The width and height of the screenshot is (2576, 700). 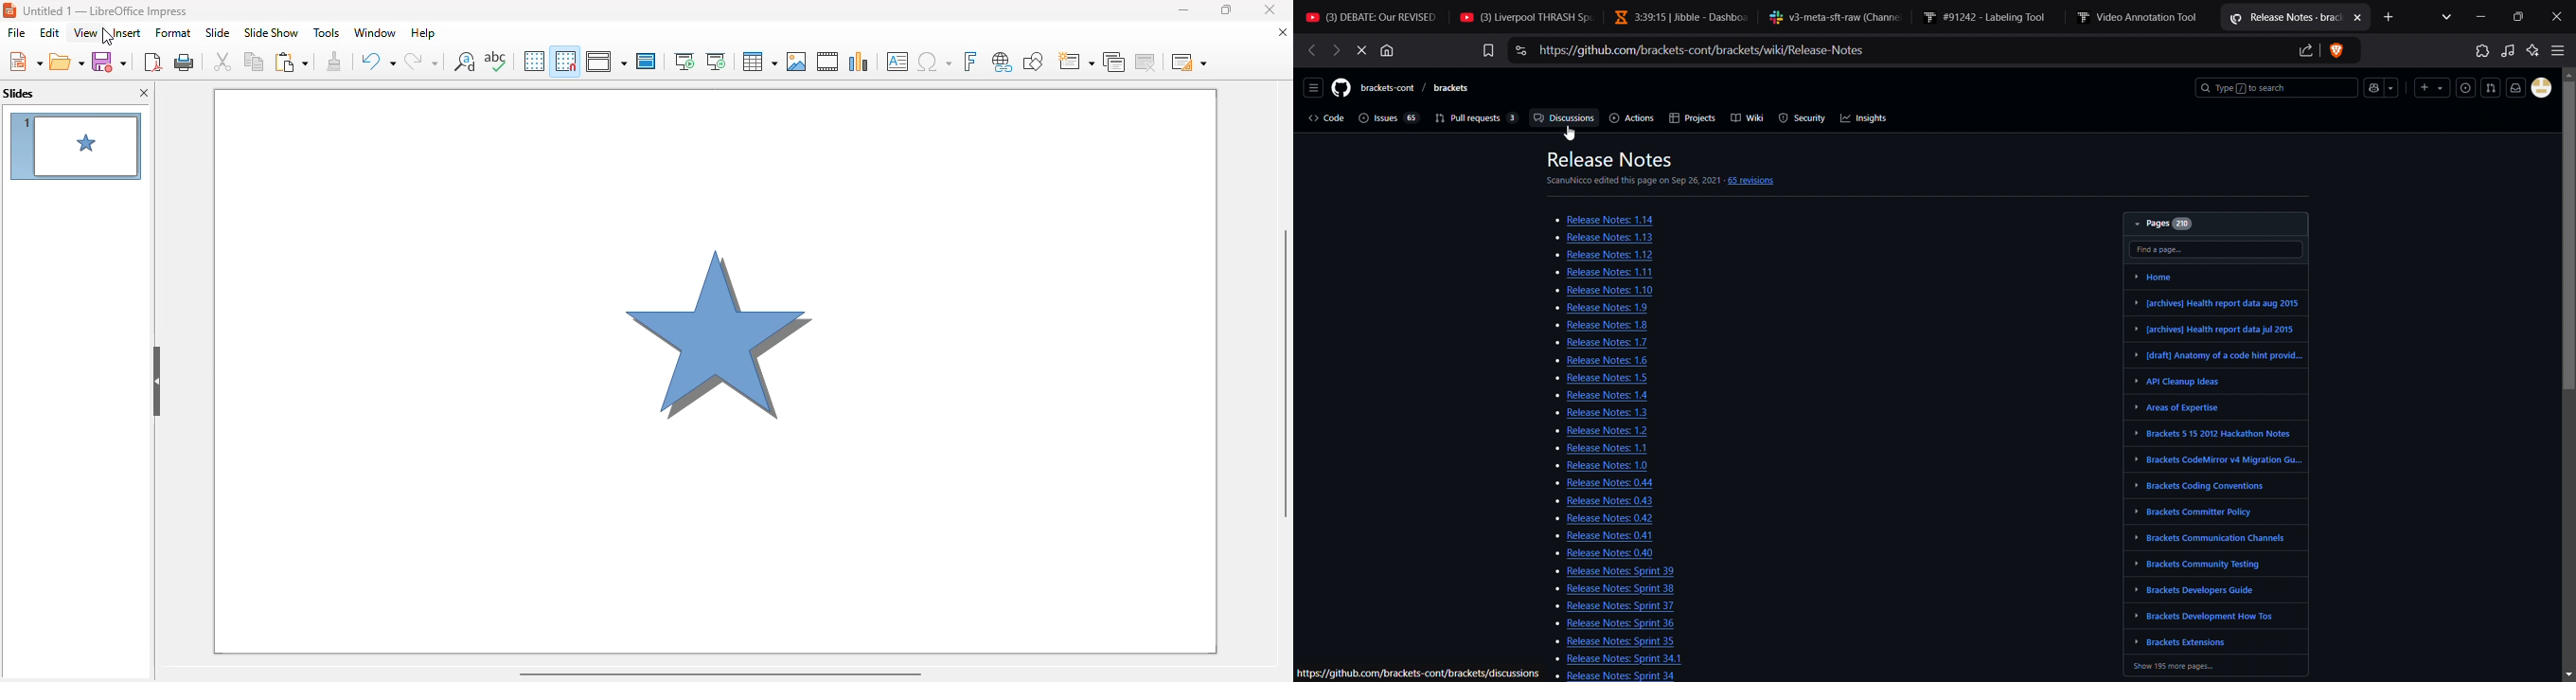 What do you see at coordinates (9, 10) in the screenshot?
I see `LibreOffice impress logo` at bounding box center [9, 10].